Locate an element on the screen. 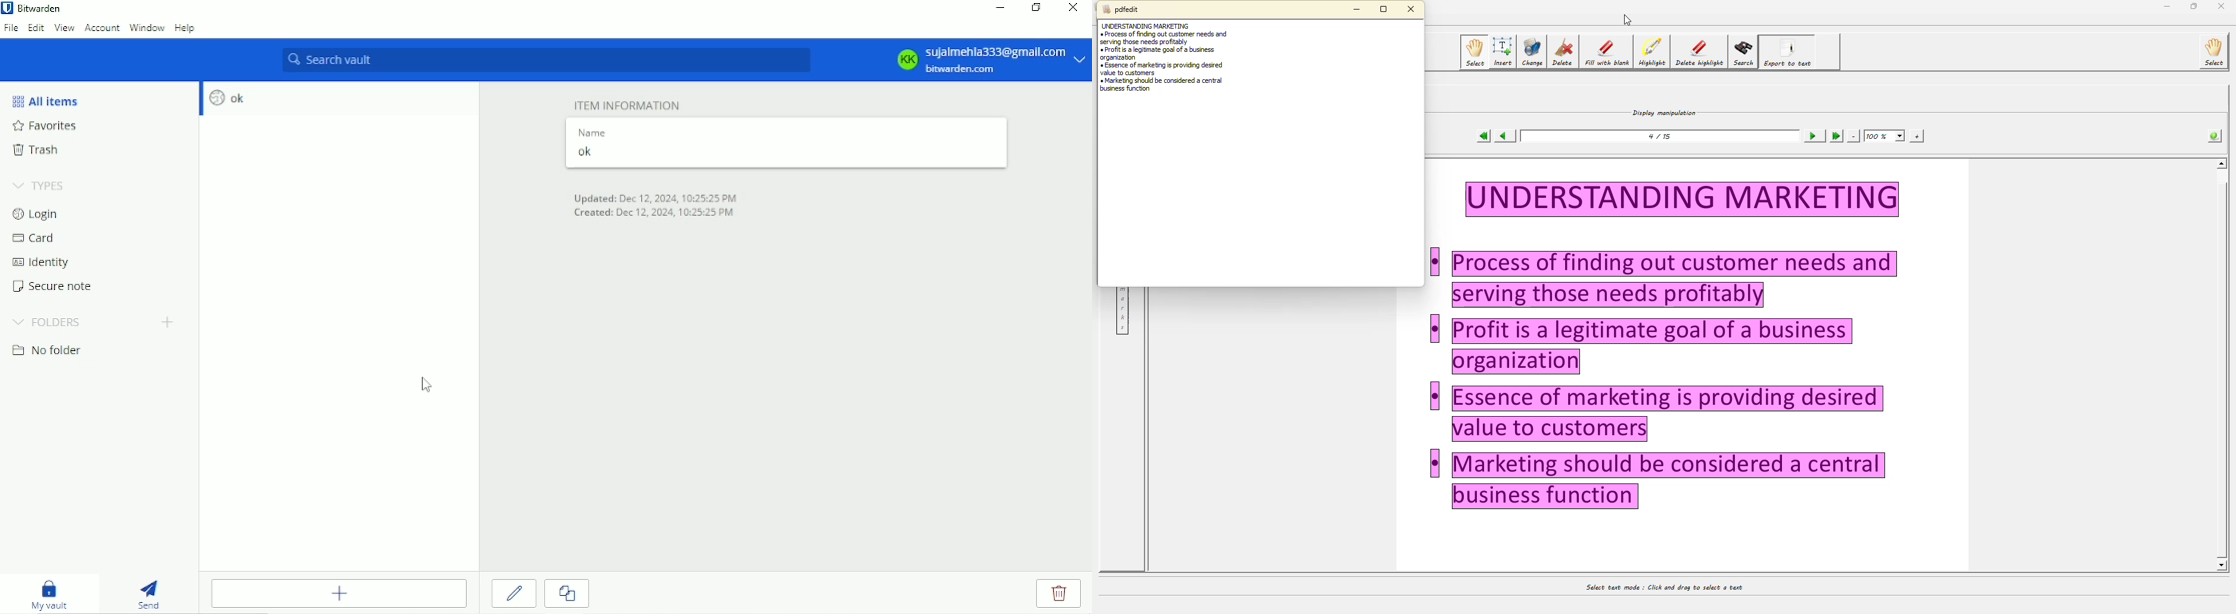 Image resolution: width=2240 pixels, height=616 pixels. Help is located at coordinates (186, 29).